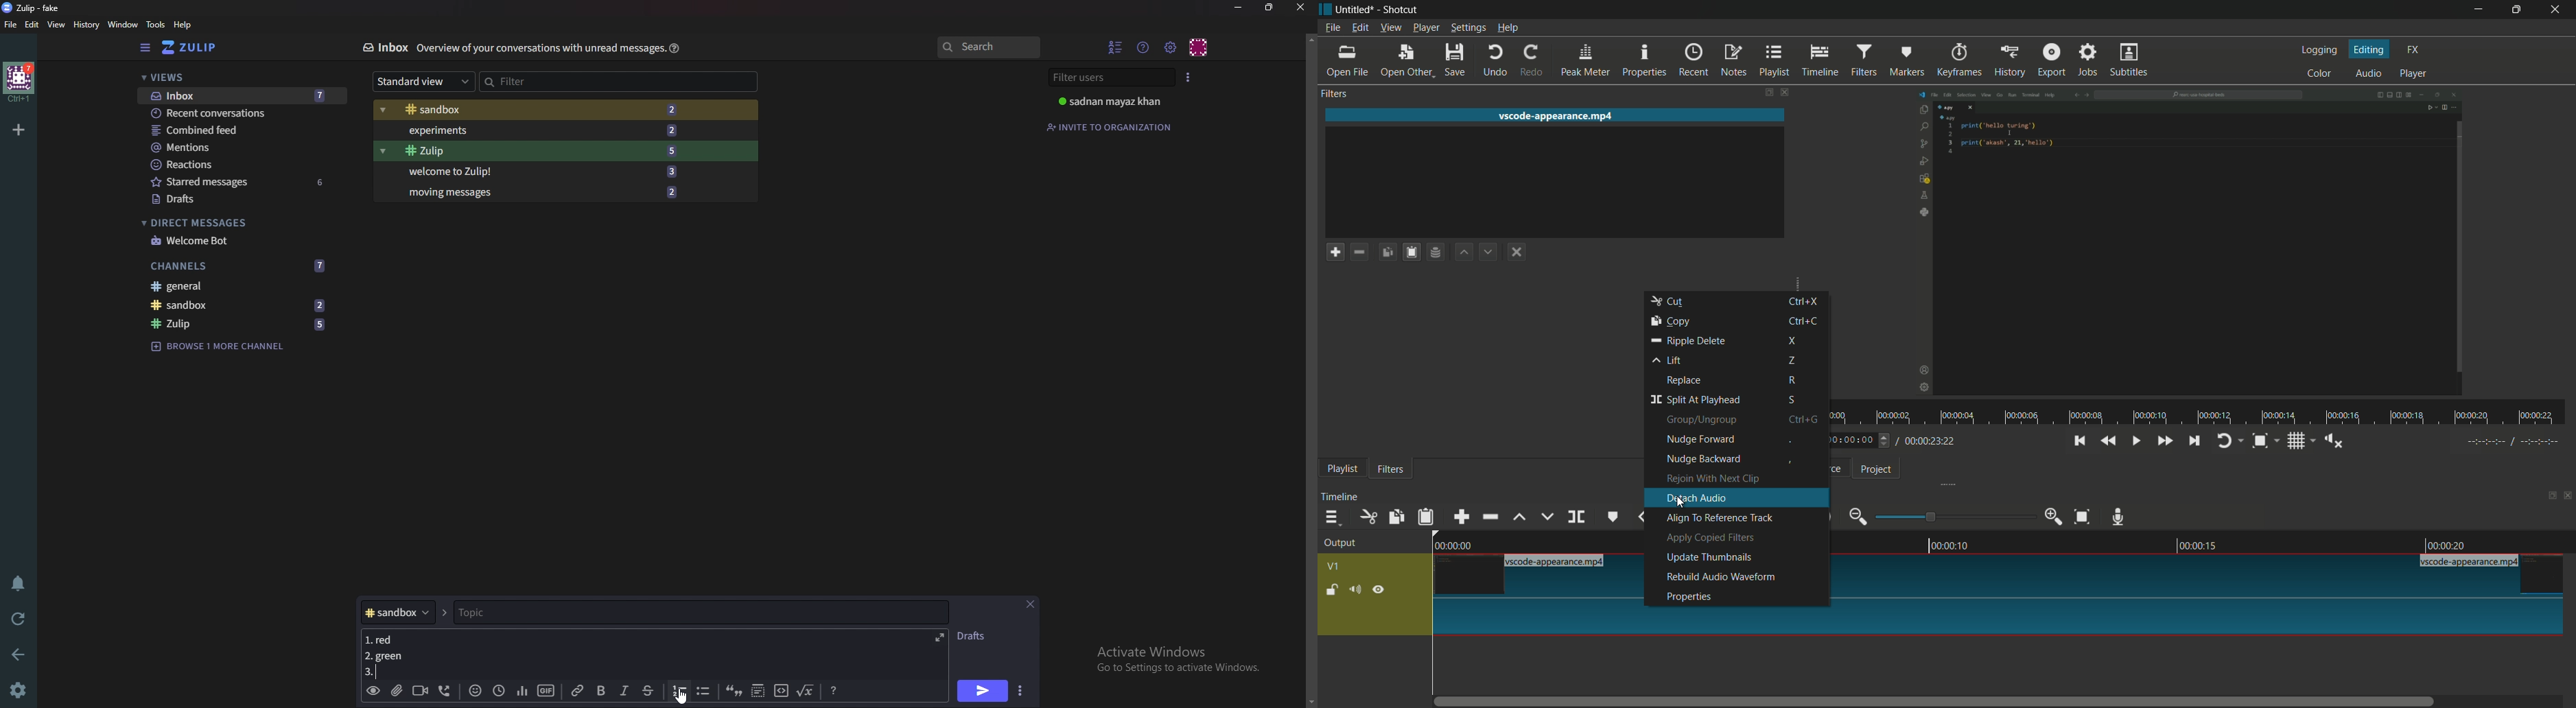 This screenshot has height=728, width=2576. Describe the element at coordinates (1865, 60) in the screenshot. I see `filters` at that location.